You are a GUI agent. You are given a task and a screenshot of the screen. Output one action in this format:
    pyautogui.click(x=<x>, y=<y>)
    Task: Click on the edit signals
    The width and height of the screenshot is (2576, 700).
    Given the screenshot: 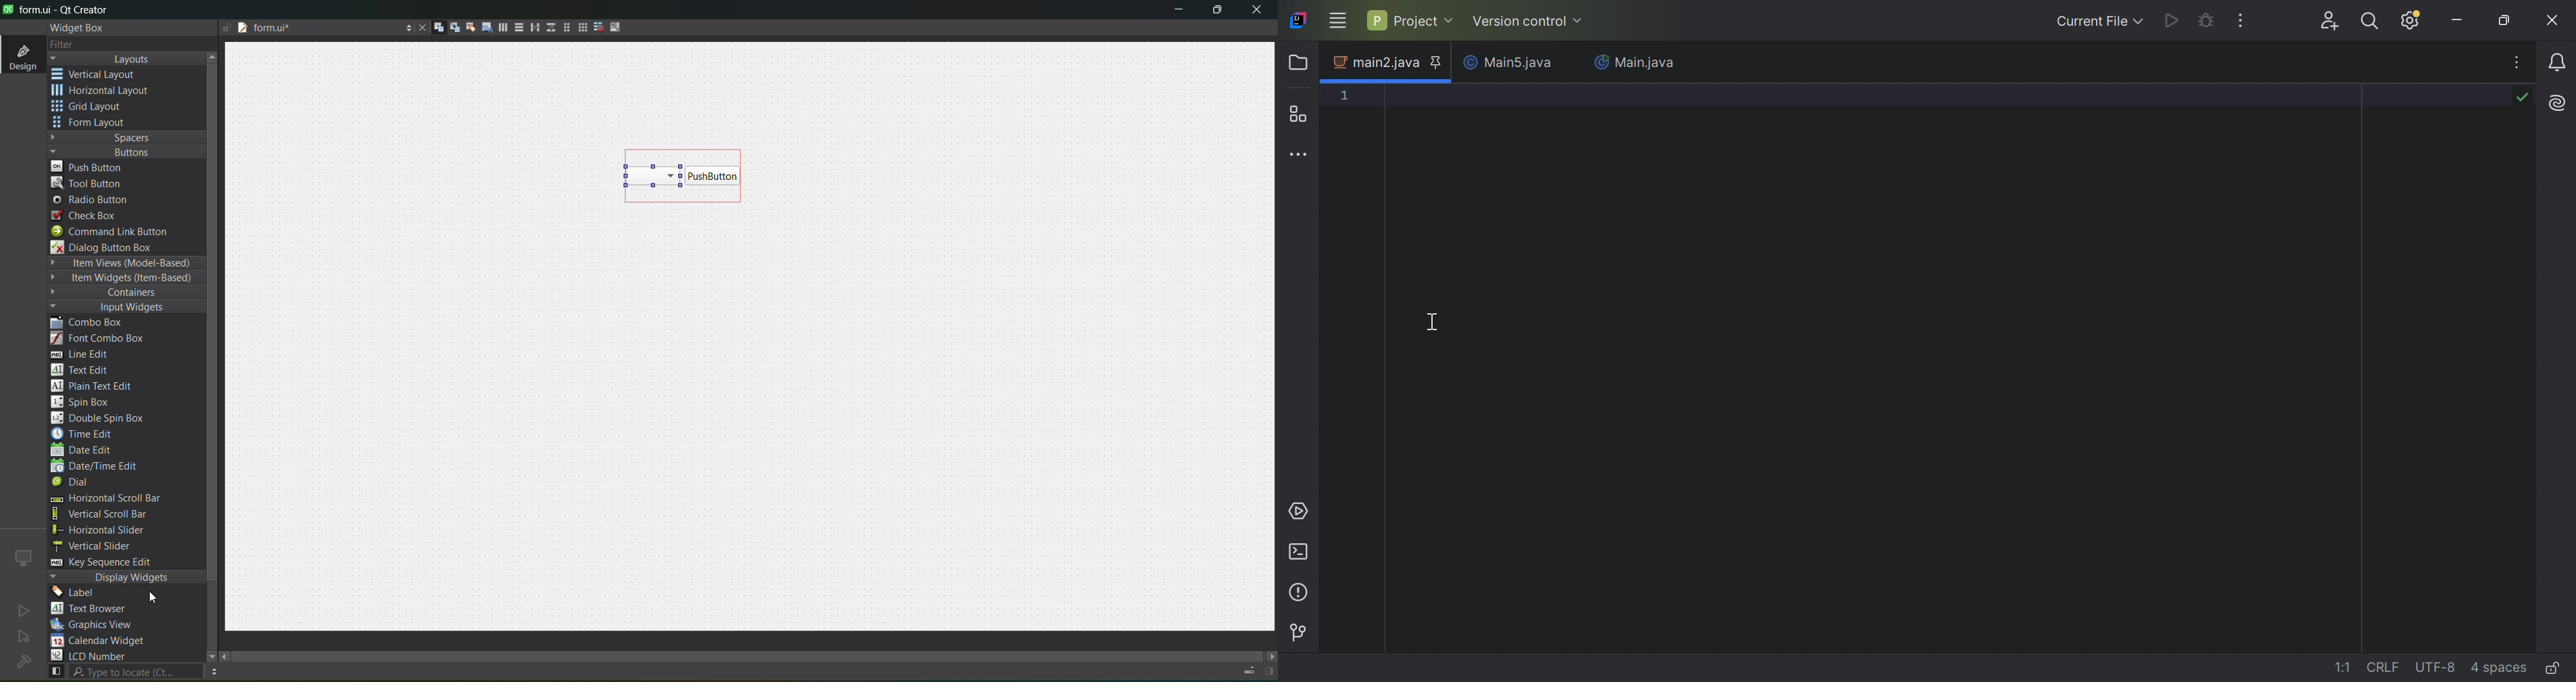 What is the action you would take?
    pyautogui.click(x=449, y=27)
    